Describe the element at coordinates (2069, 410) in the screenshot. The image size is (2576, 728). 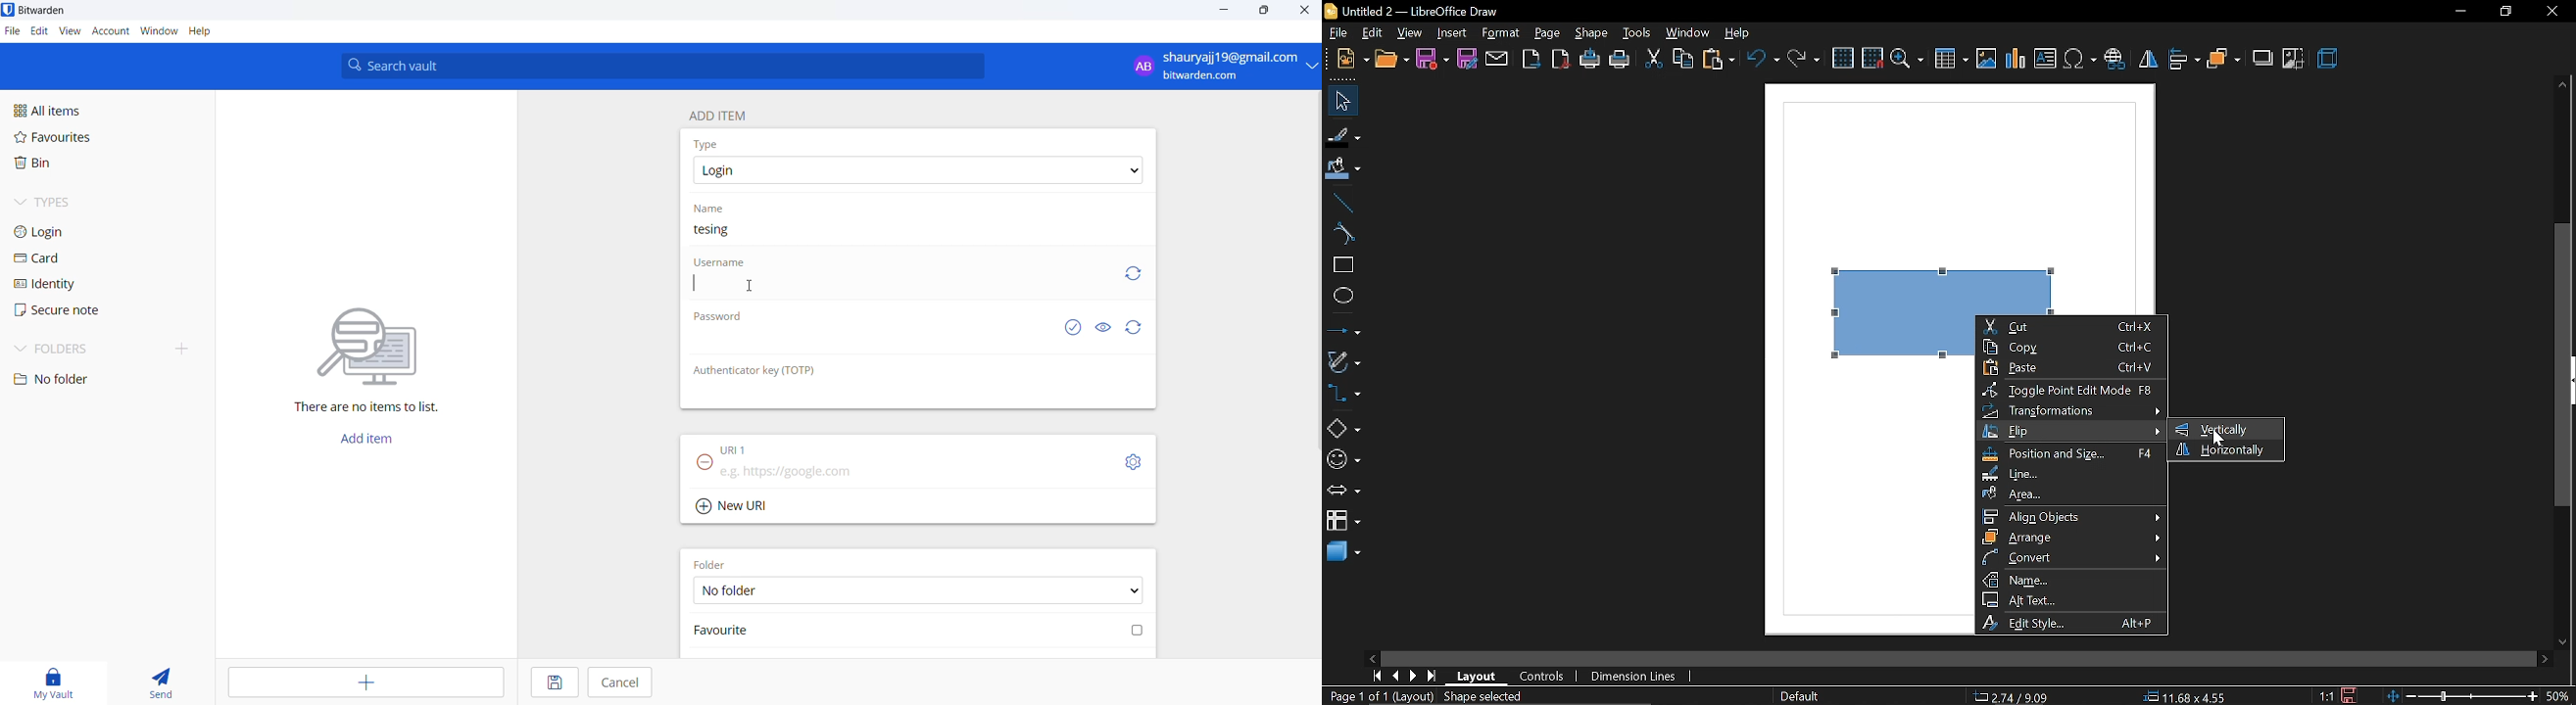
I see `transformation` at that location.